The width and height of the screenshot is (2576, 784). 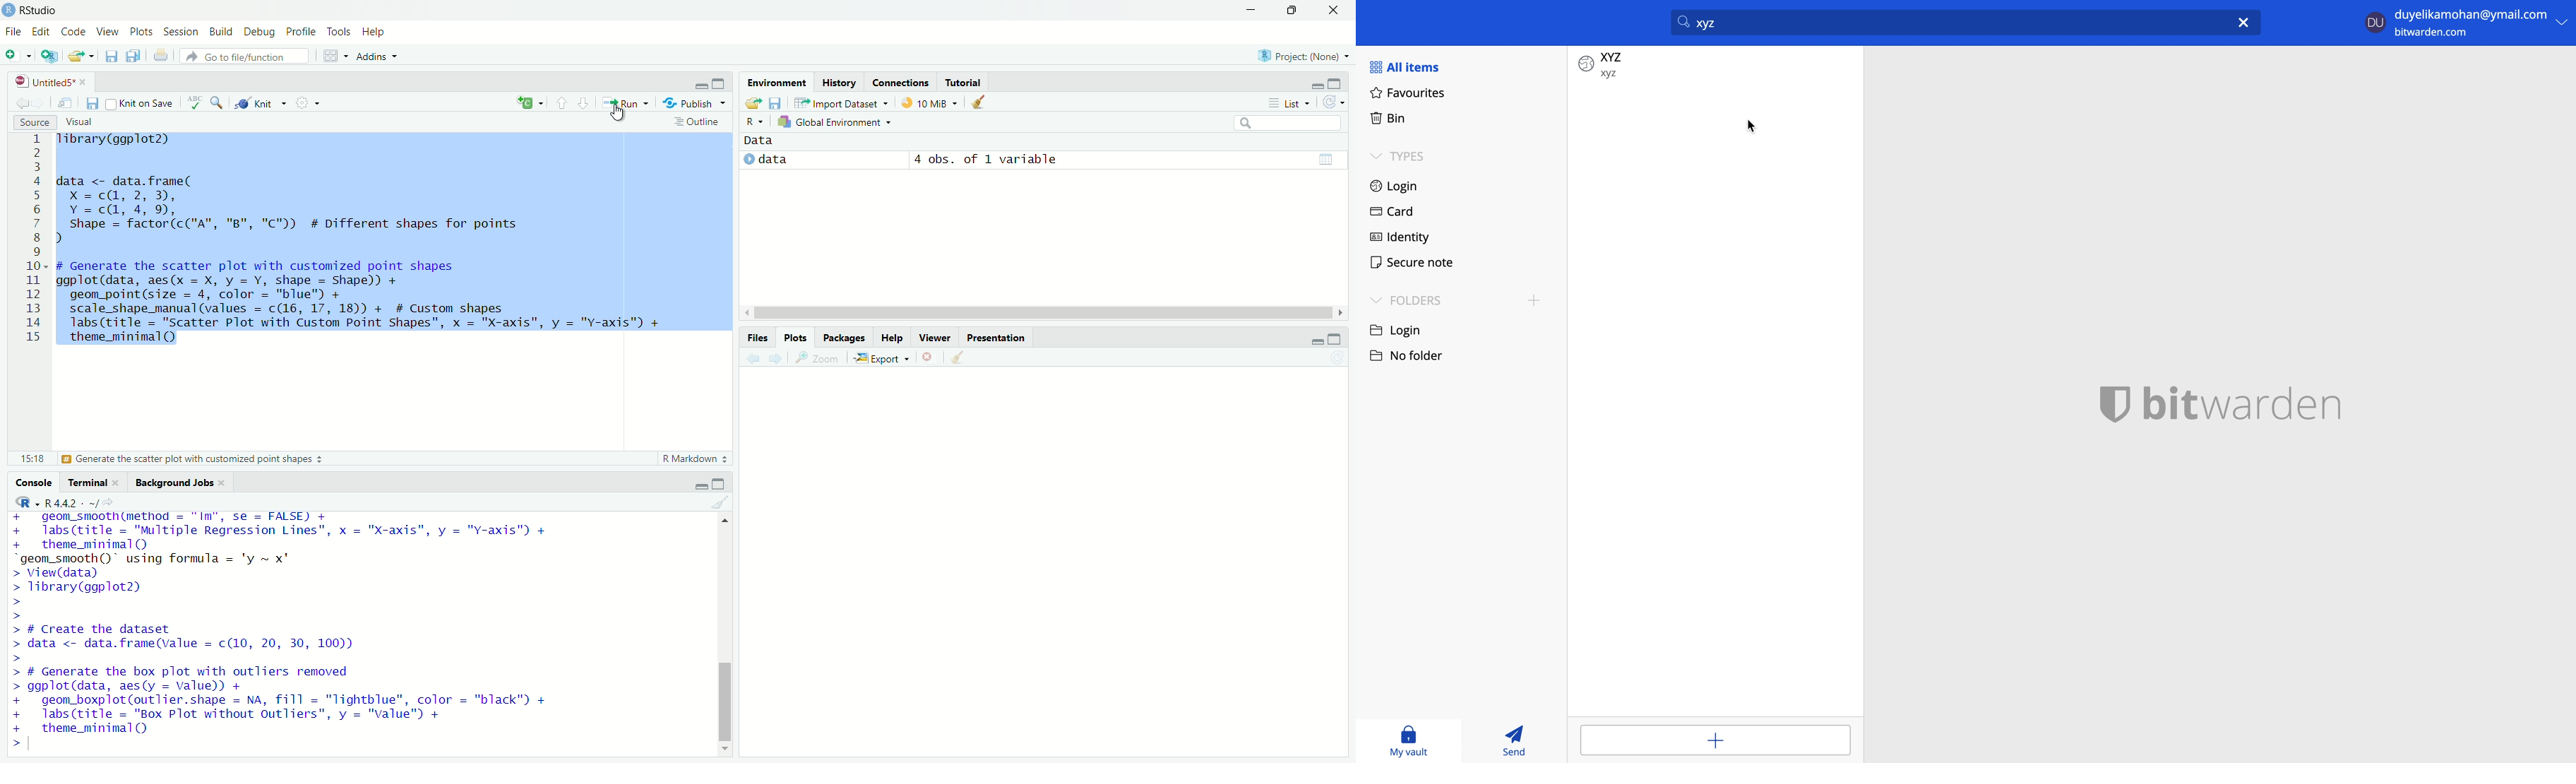 I want to click on Outline, so click(x=698, y=122).